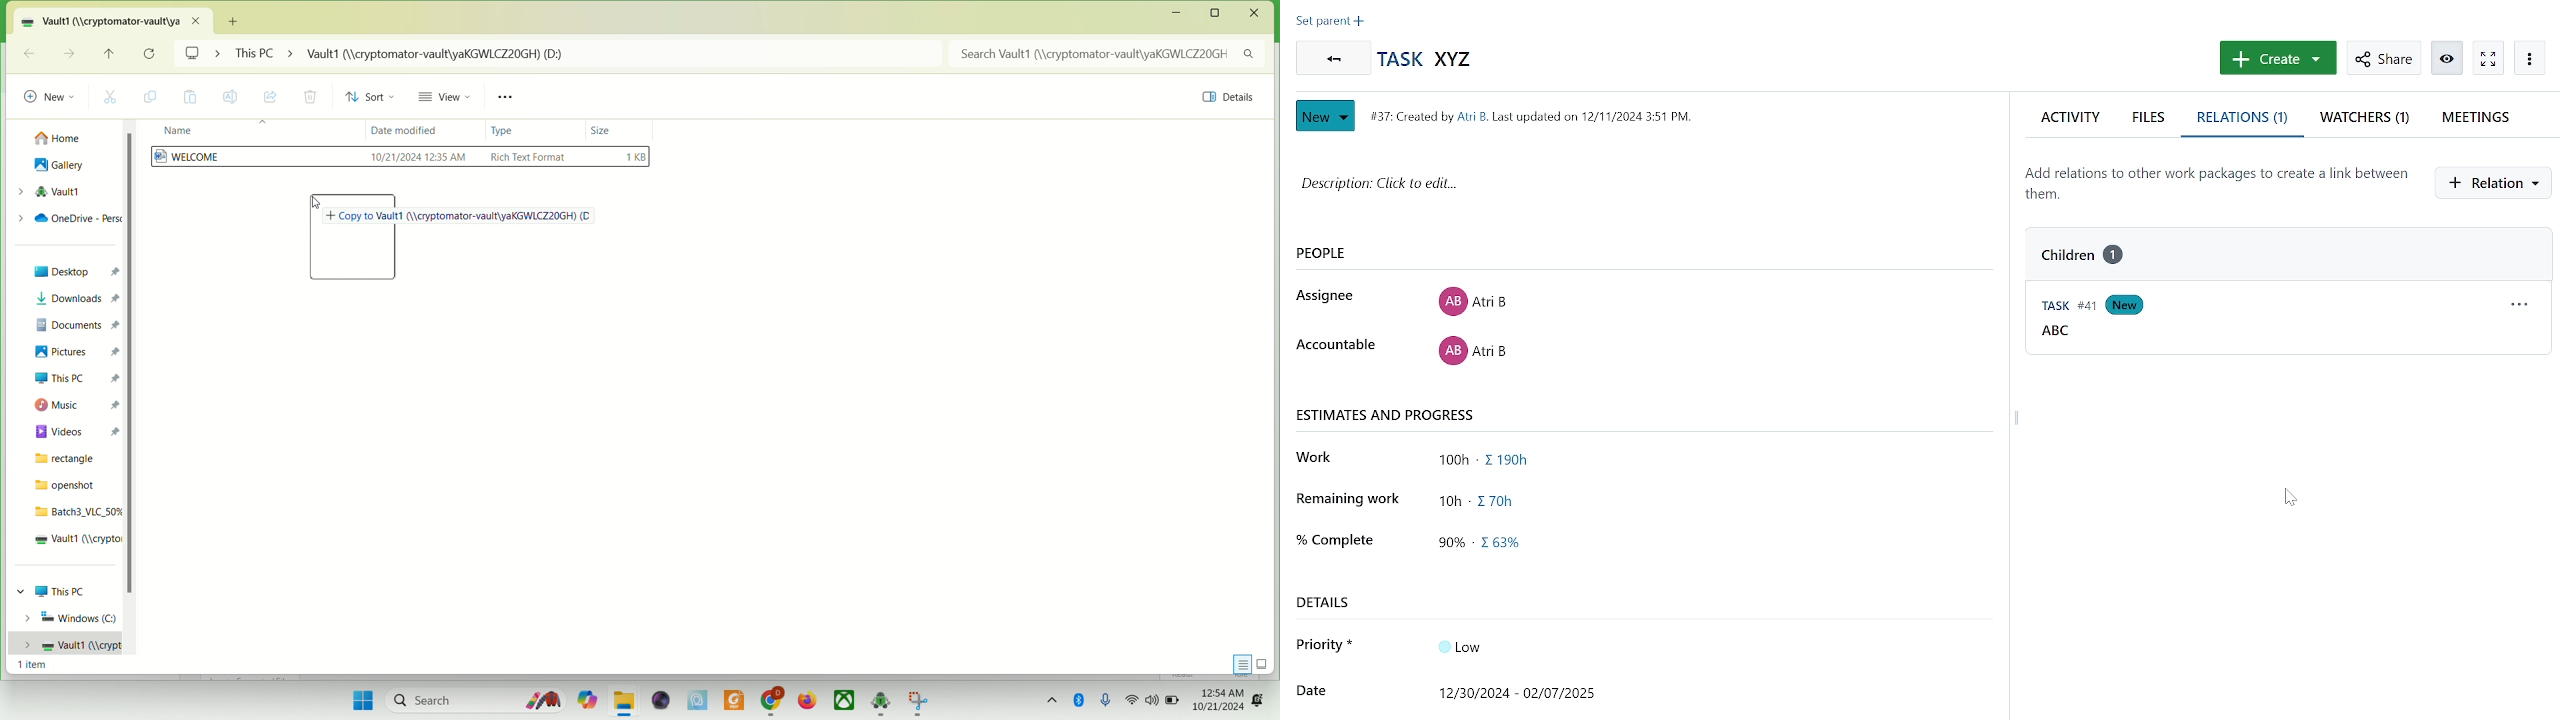 The image size is (2576, 728). Describe the element at coordinates (807, 700) in the screenshot. I see `firefox` at that location.